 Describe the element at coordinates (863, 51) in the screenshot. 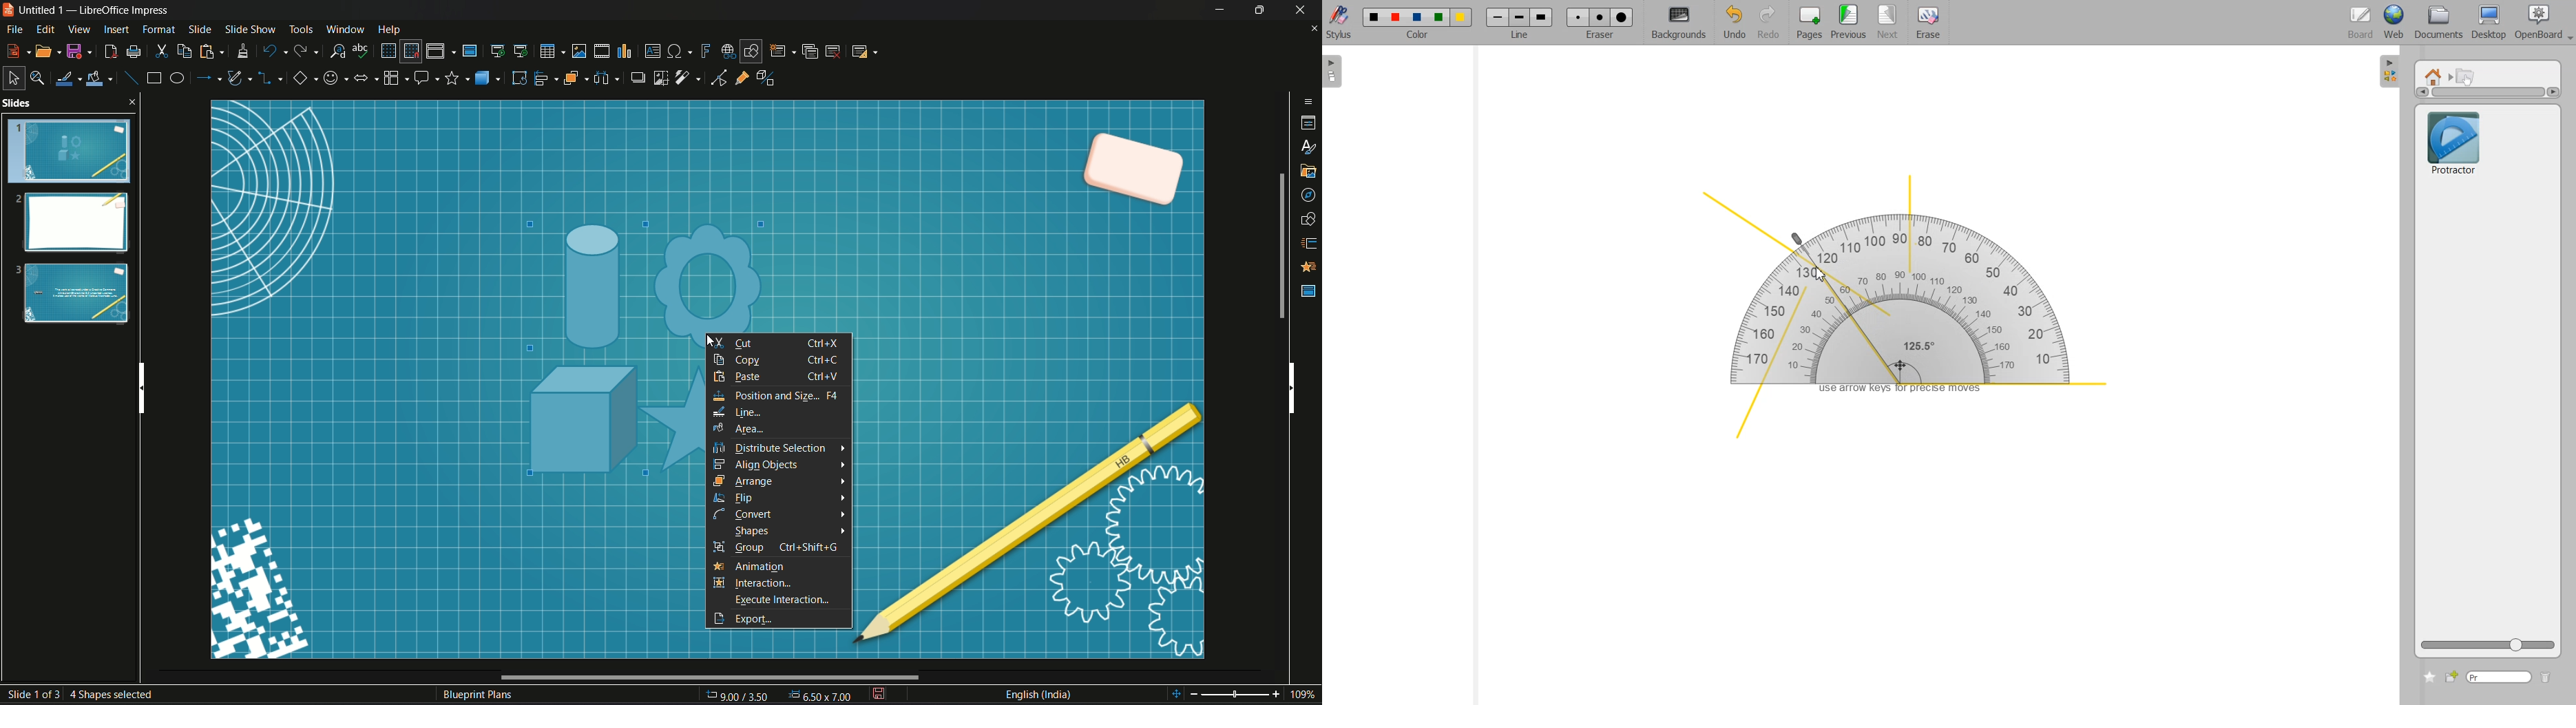

I see `slide layout` at that location.